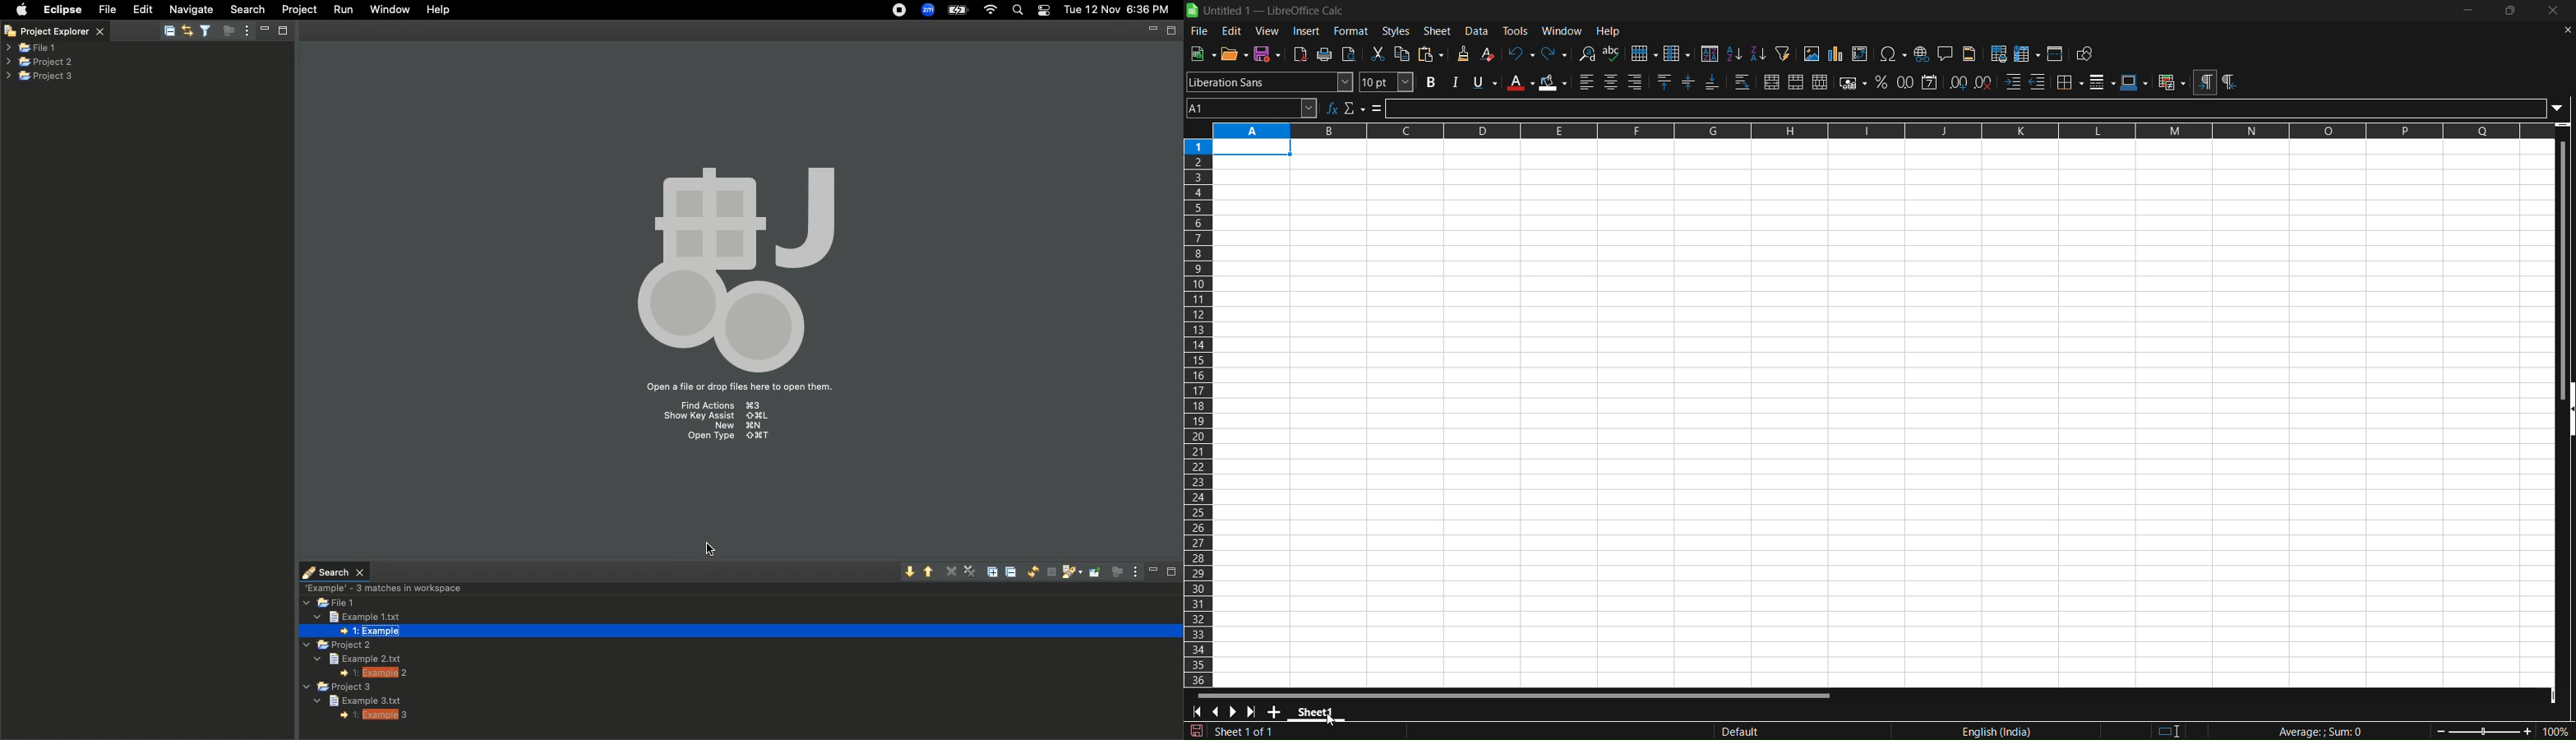 The height and width of the screenshot is (756, 2576). What do you see at coordinates (1428, 83) in the screenshot?
I see `bold` at bounding box center [1428, 83].